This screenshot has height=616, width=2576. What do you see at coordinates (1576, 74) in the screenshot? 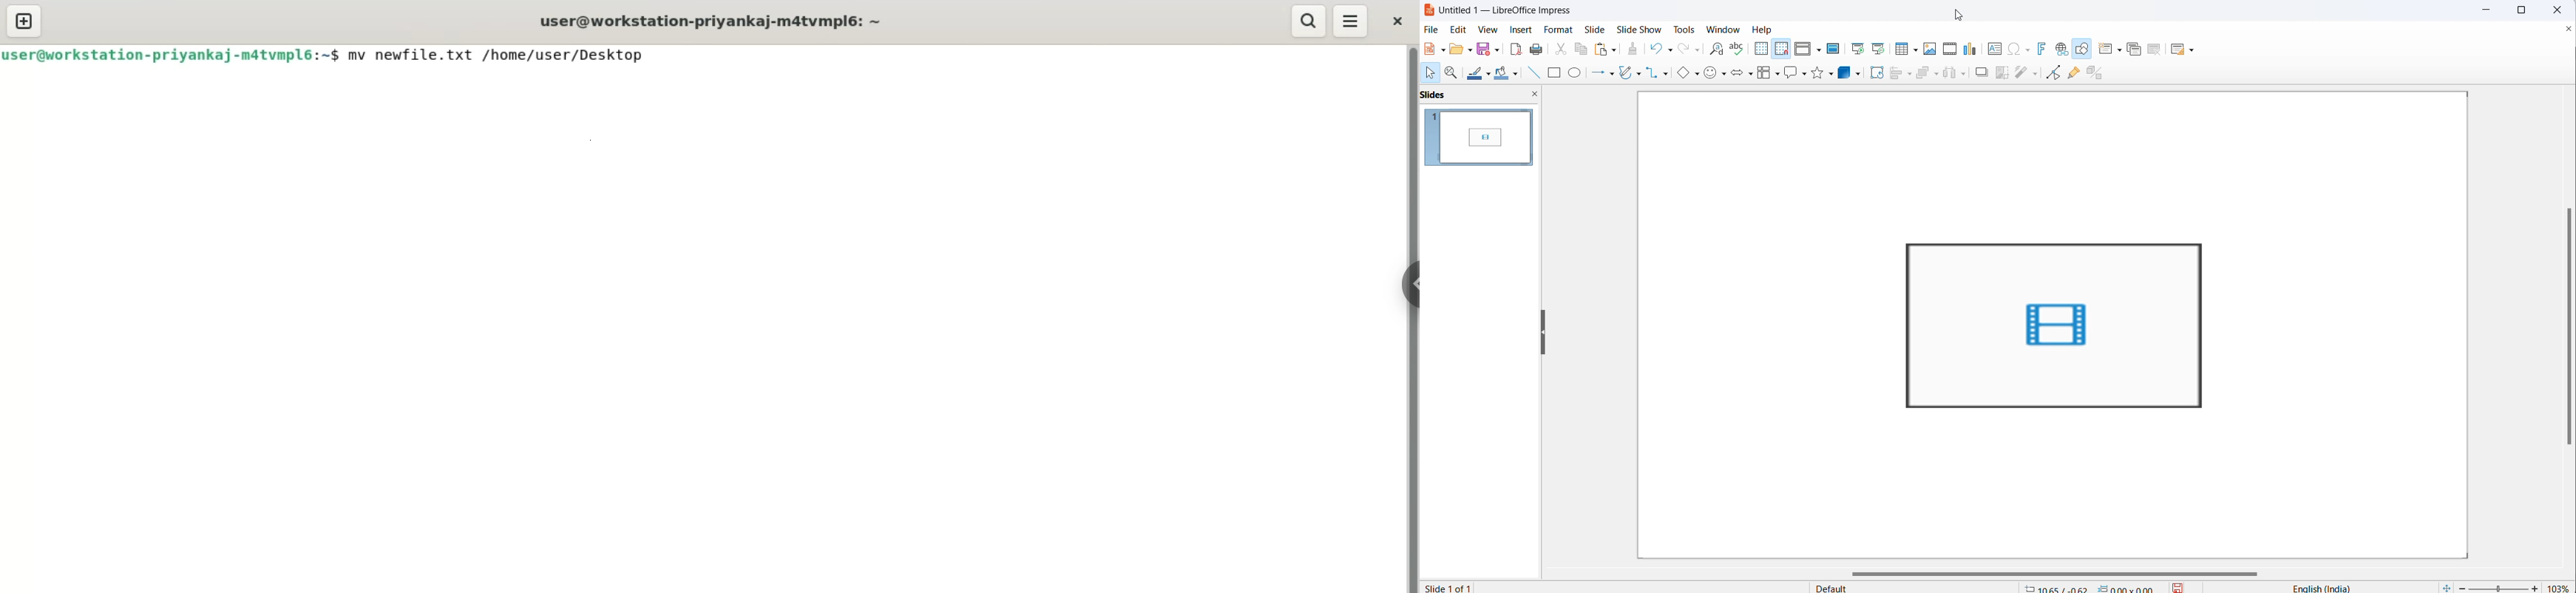
I see `ellipse` at bounding box center [1576, 74].